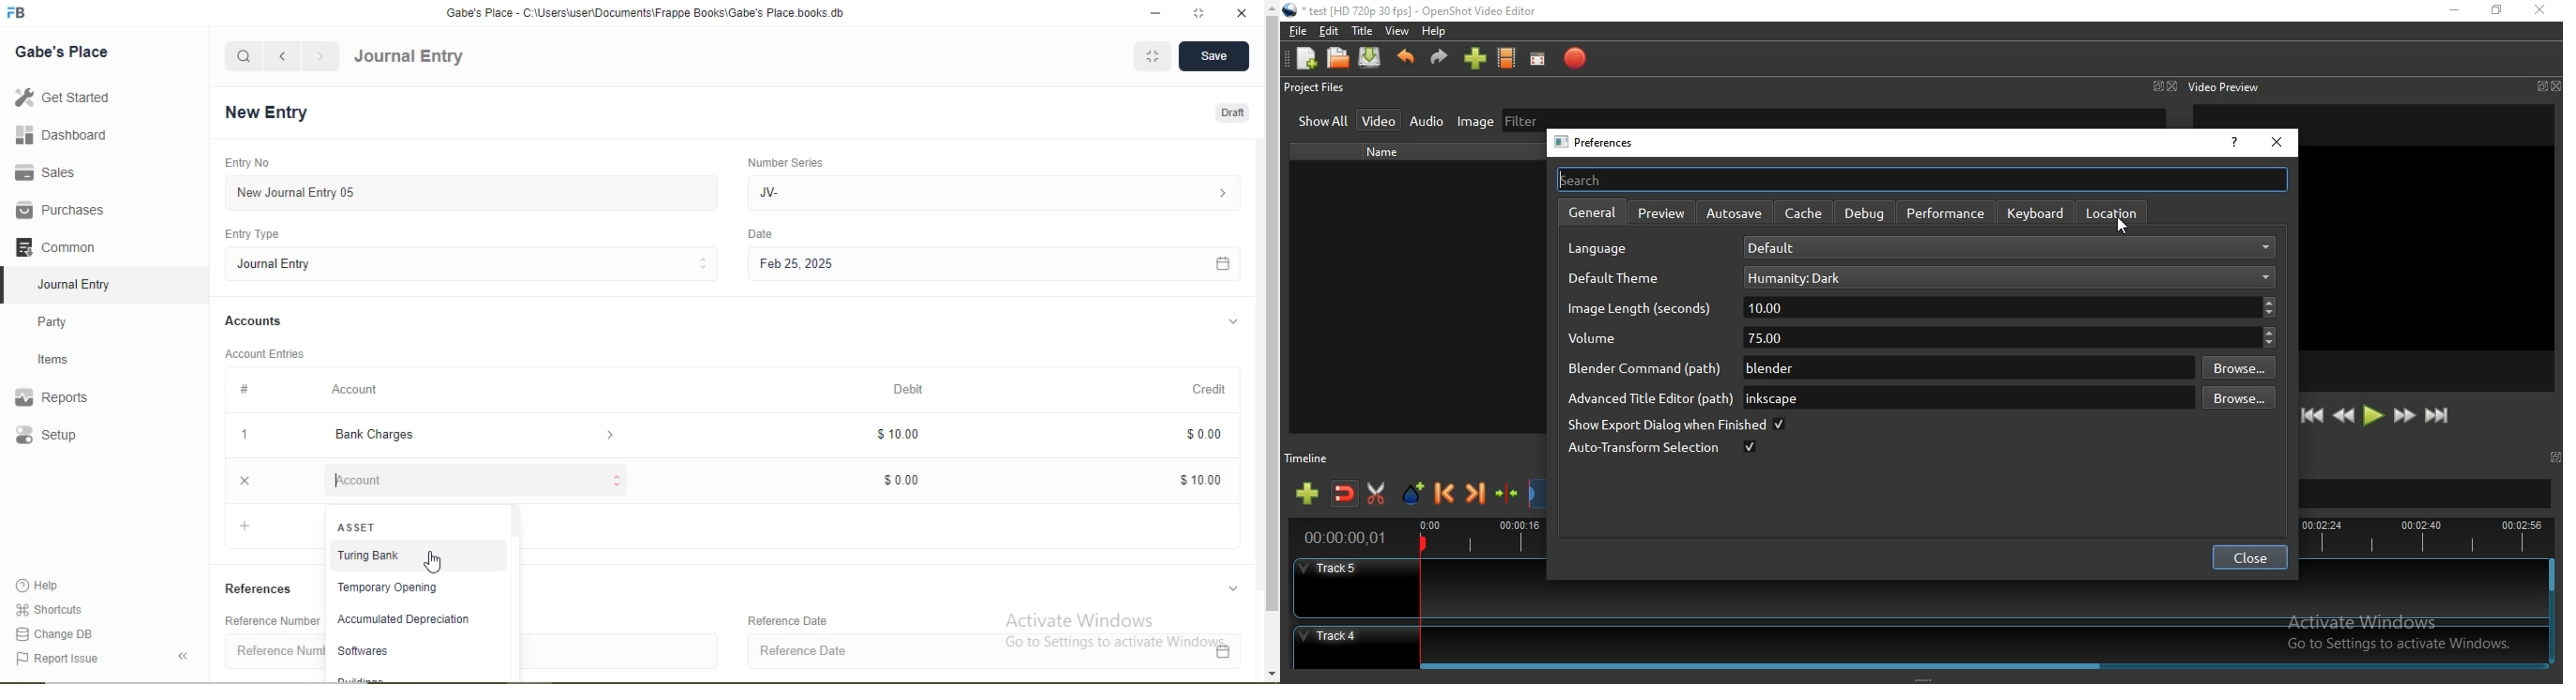 Image resolution: width=2576 pixels, height=700 pixels. What do you see at coordinates (792, 162) in the screenshot?
I see `Number Series` at bounding box center [792, 162].